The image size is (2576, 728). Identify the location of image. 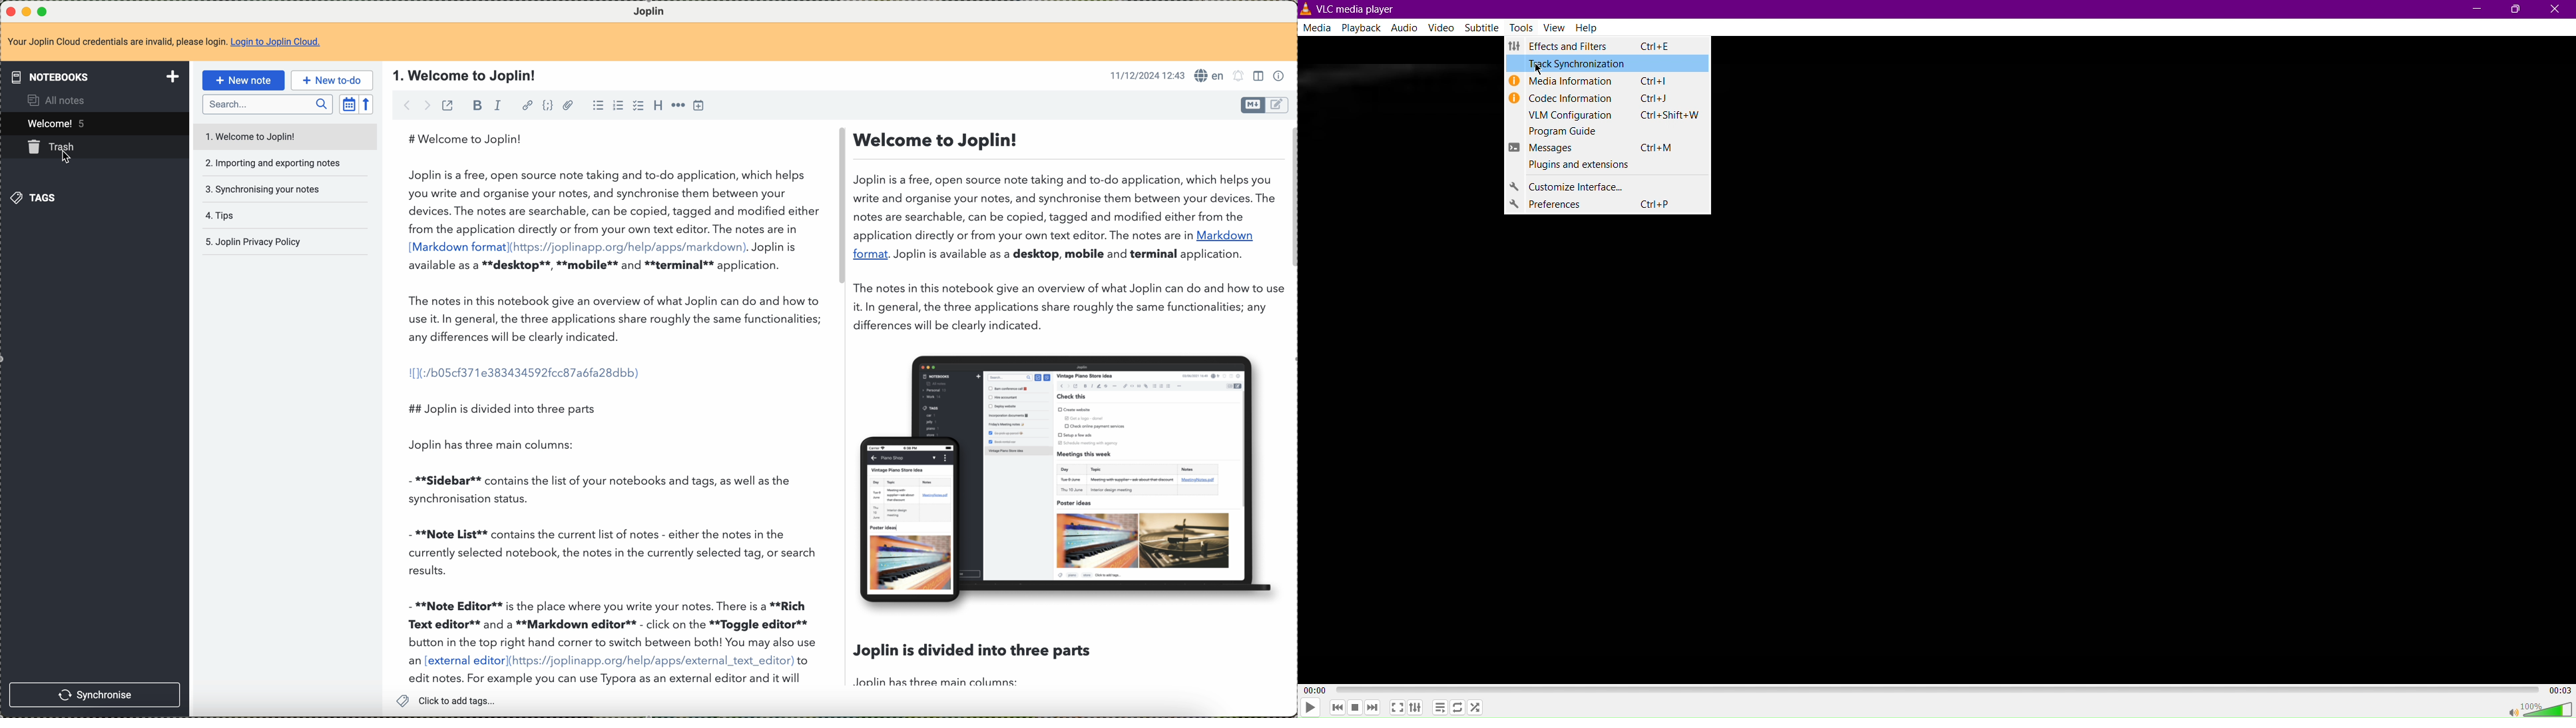
(1067, 479).